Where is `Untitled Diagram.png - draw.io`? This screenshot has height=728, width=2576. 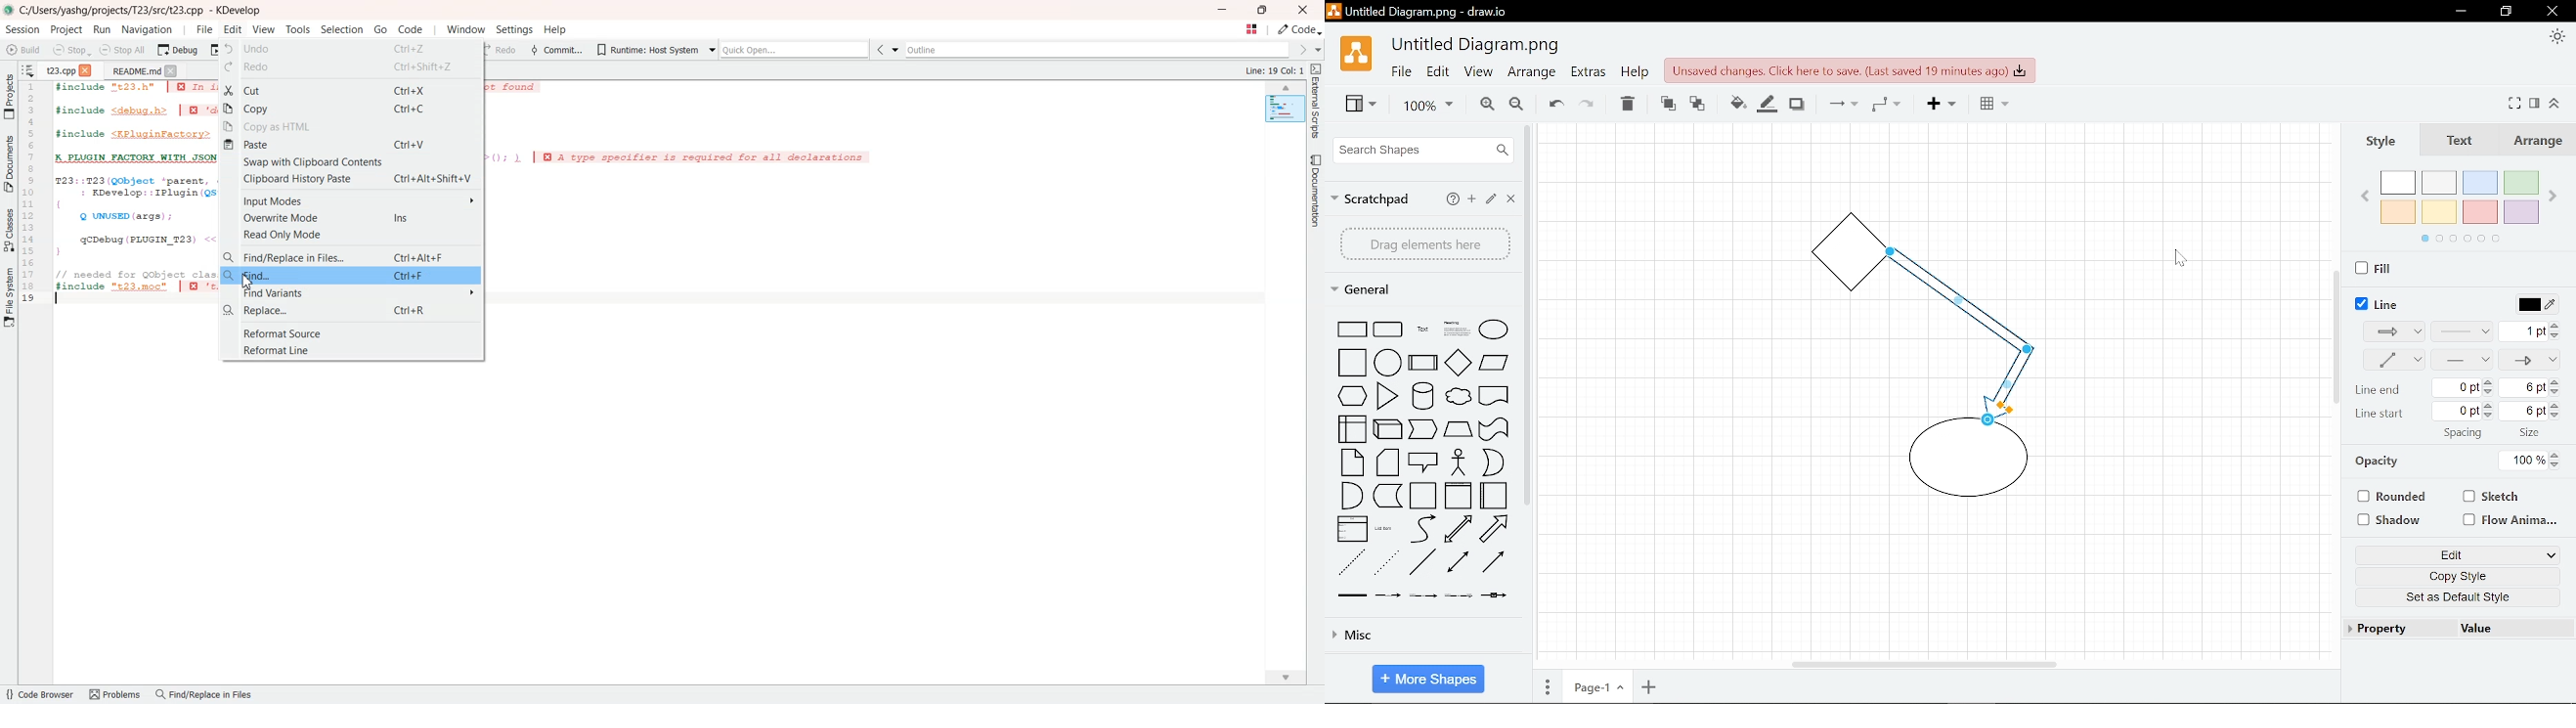
Untitled Diagram.png - draw.io is located at coordinates (1431, 14).